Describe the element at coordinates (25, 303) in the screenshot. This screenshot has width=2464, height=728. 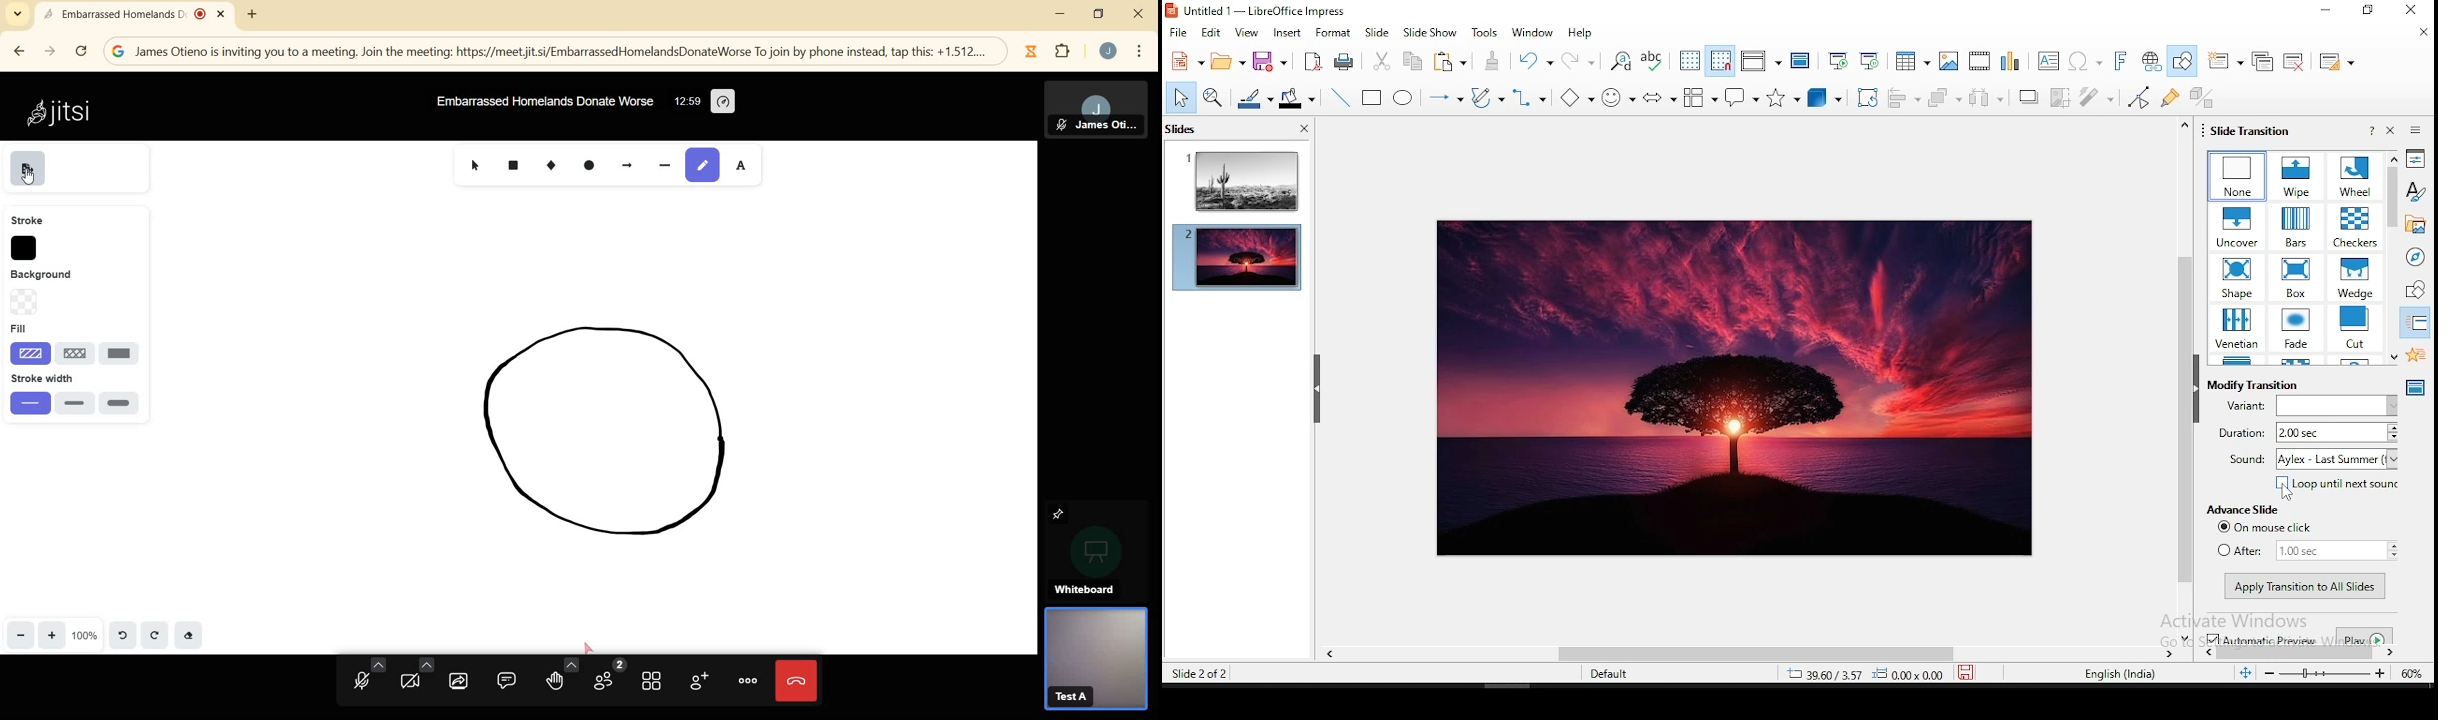
I see `Background option` at that location.